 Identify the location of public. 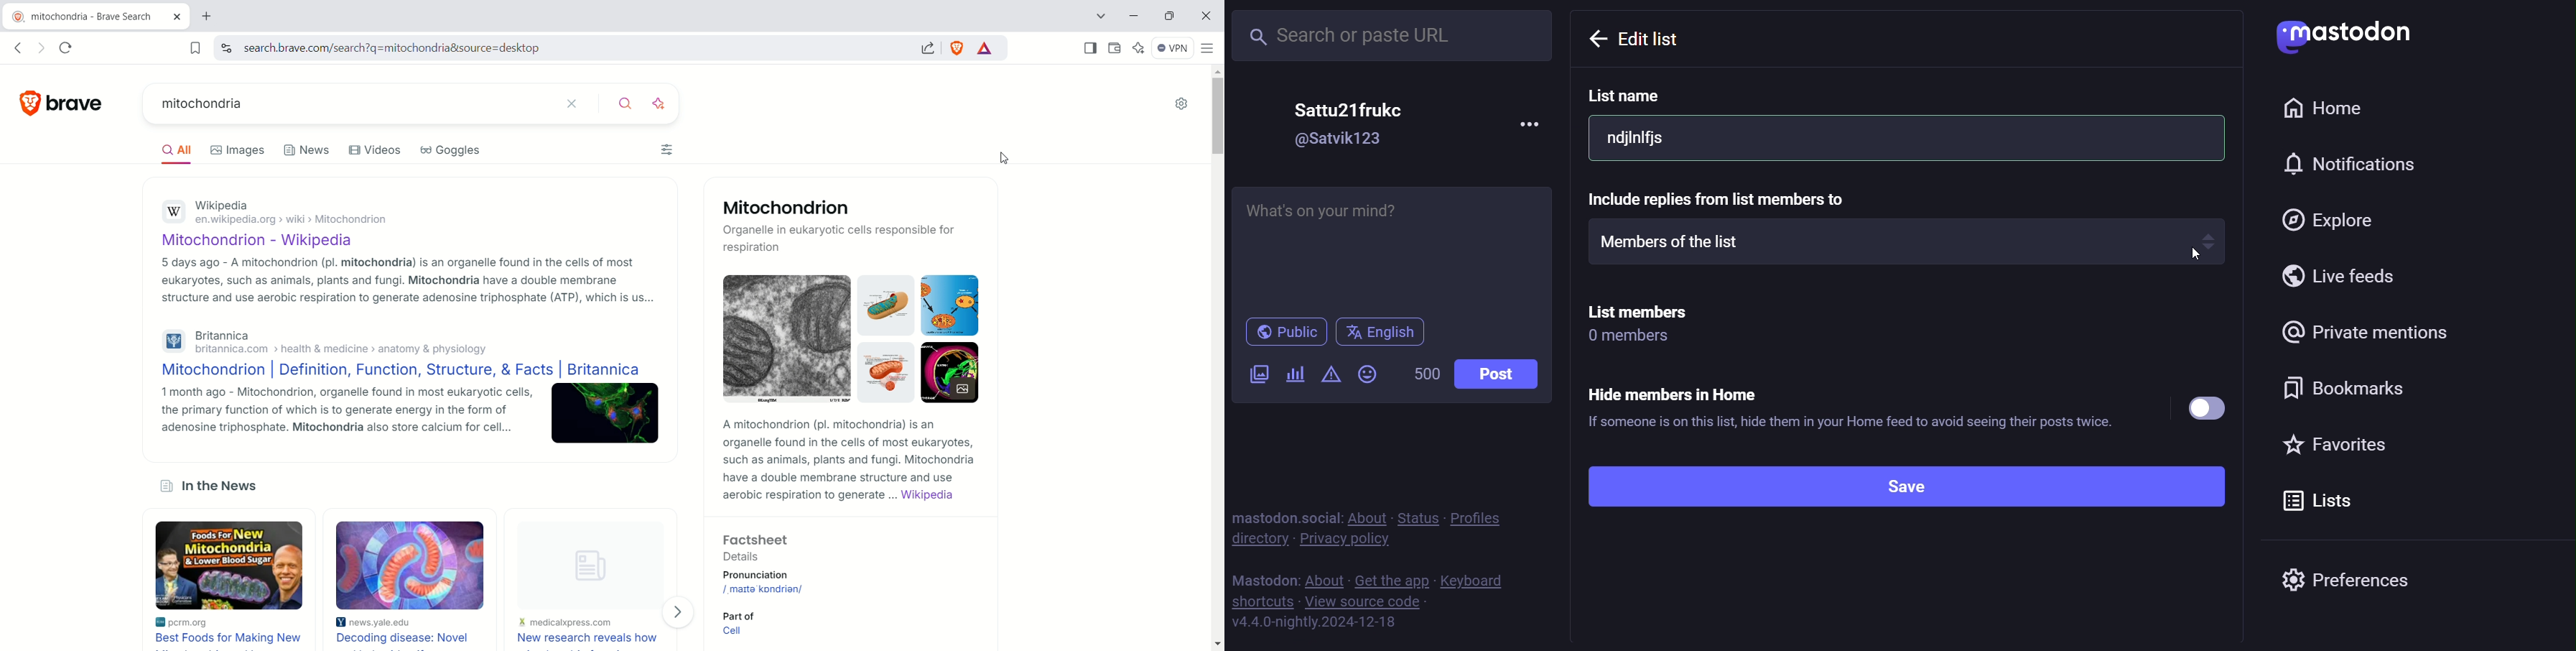
(1284, 331).